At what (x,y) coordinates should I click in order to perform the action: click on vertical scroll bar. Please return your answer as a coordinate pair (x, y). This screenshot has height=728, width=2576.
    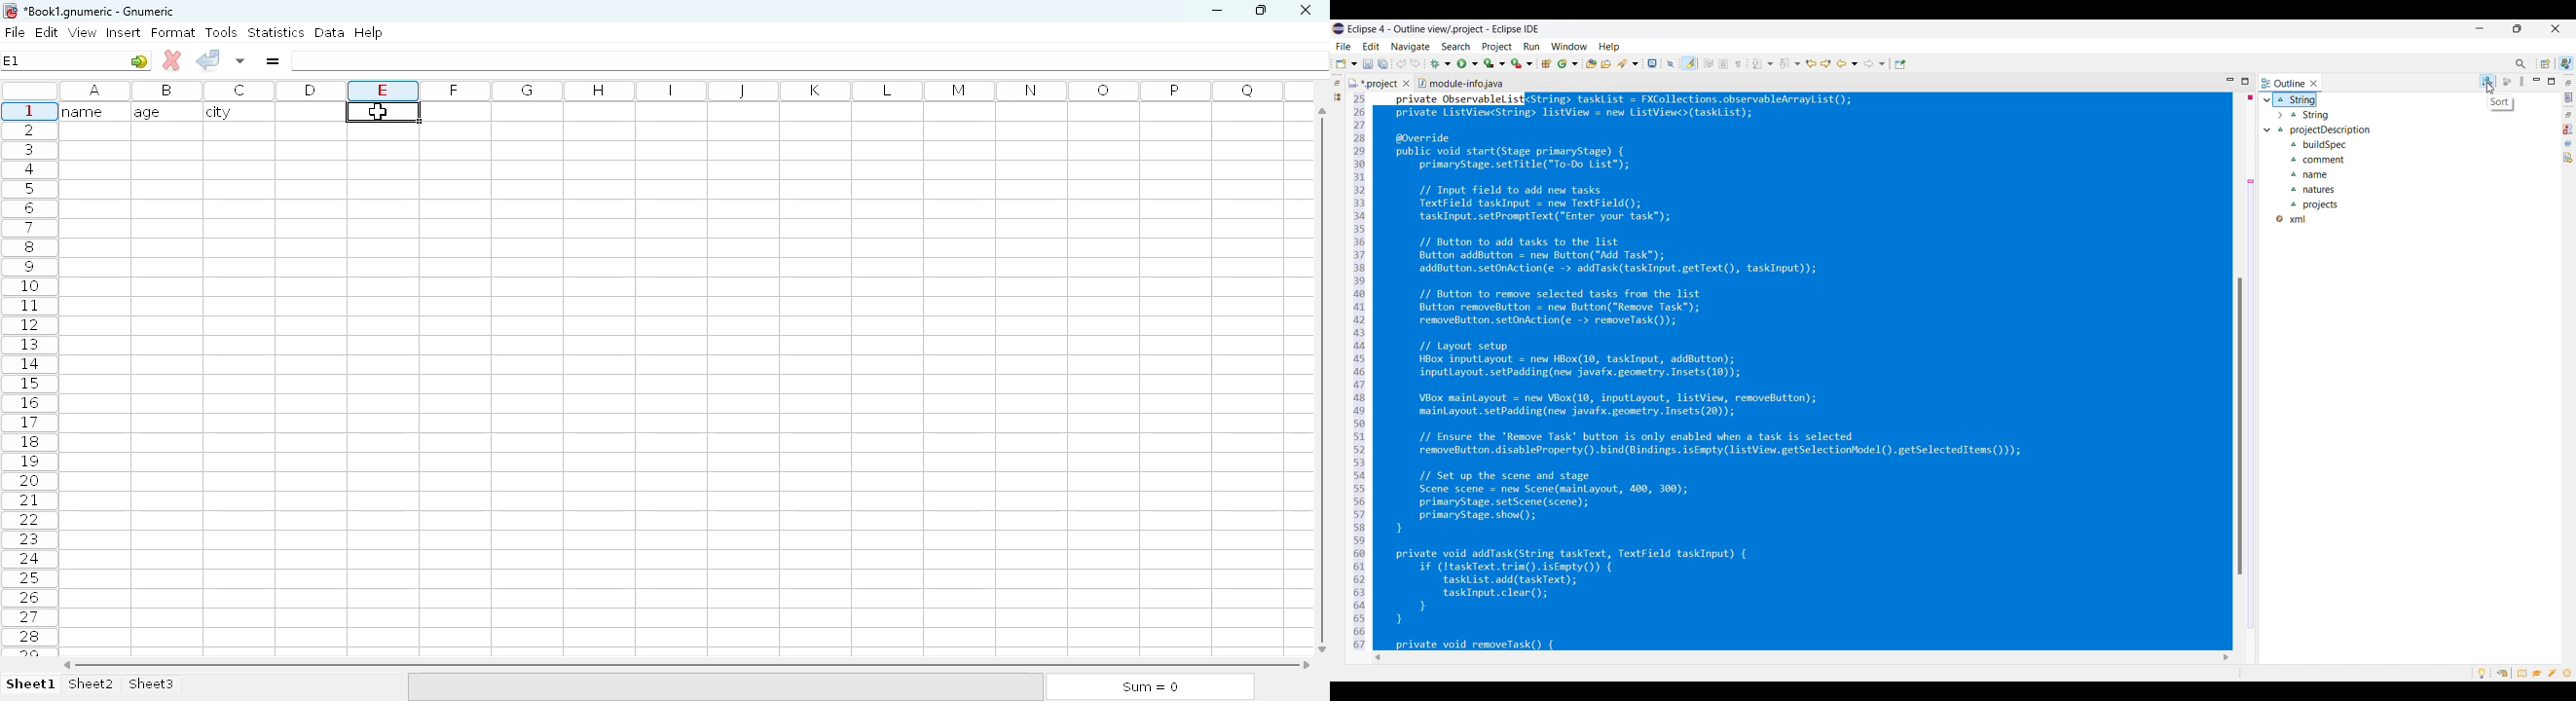
    Looking at the image, I should click on (1325, 379).